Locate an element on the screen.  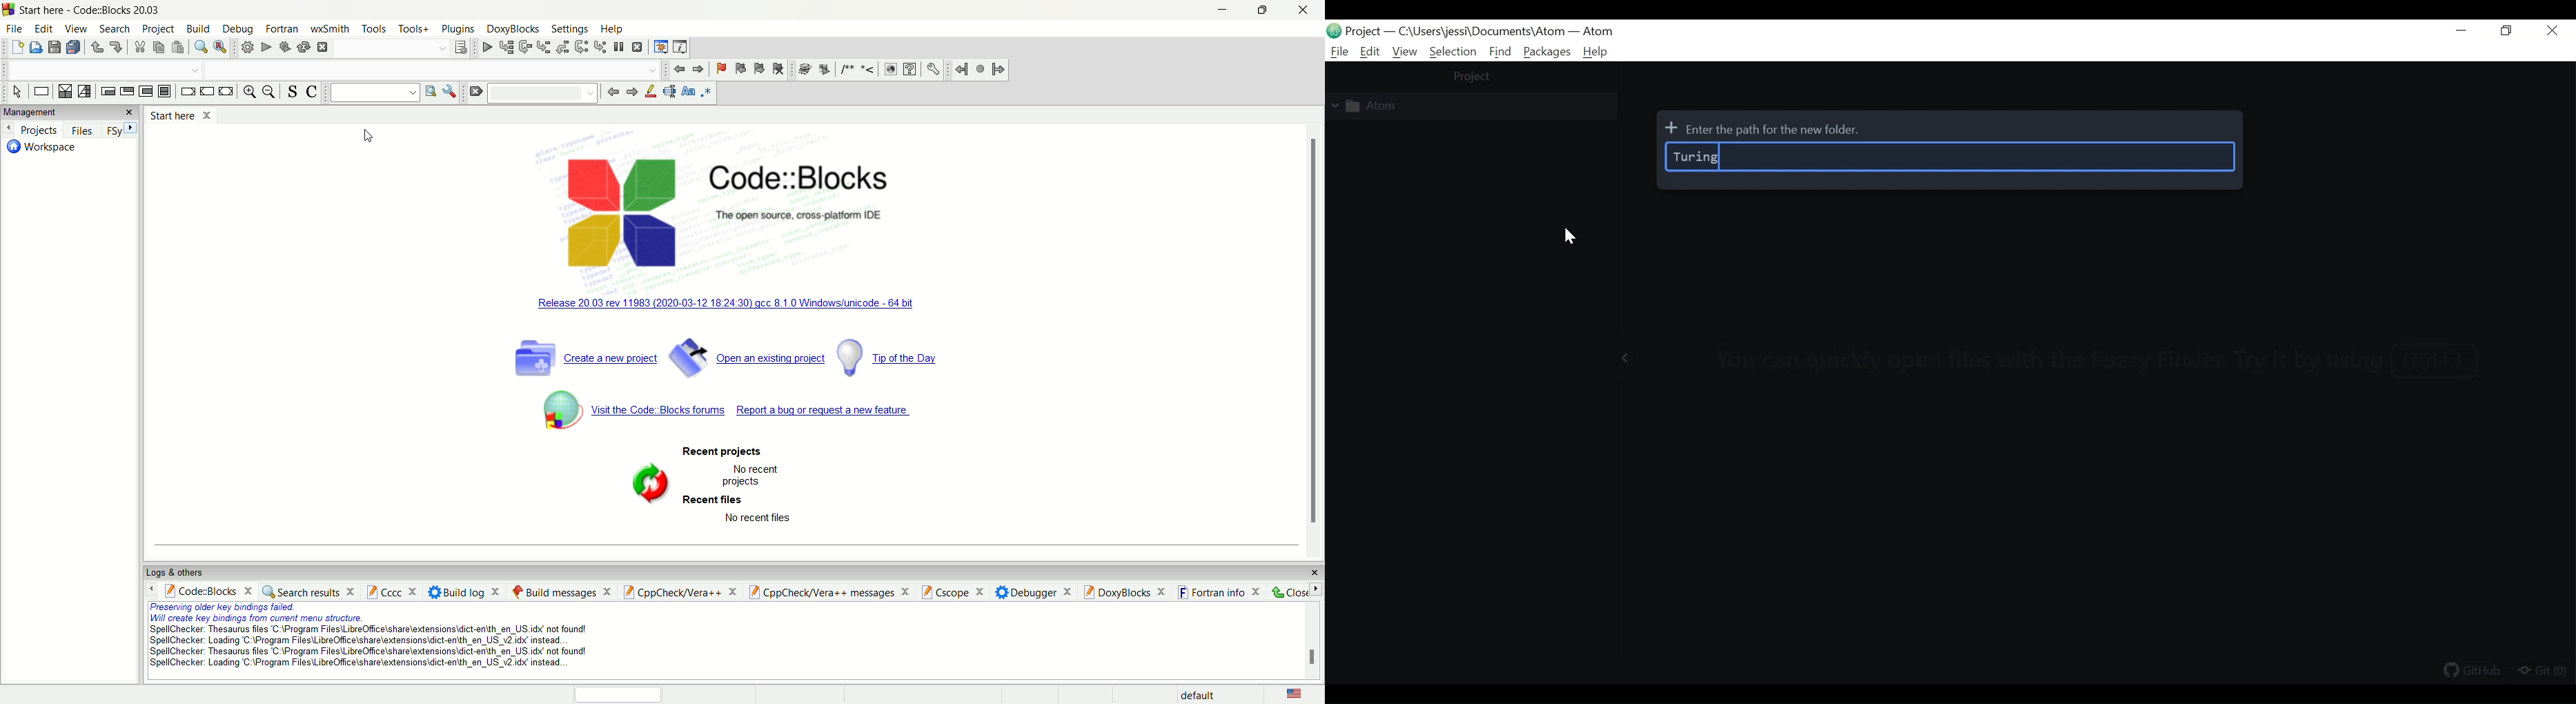
rebuild and run is located at coordinates (284, 48).